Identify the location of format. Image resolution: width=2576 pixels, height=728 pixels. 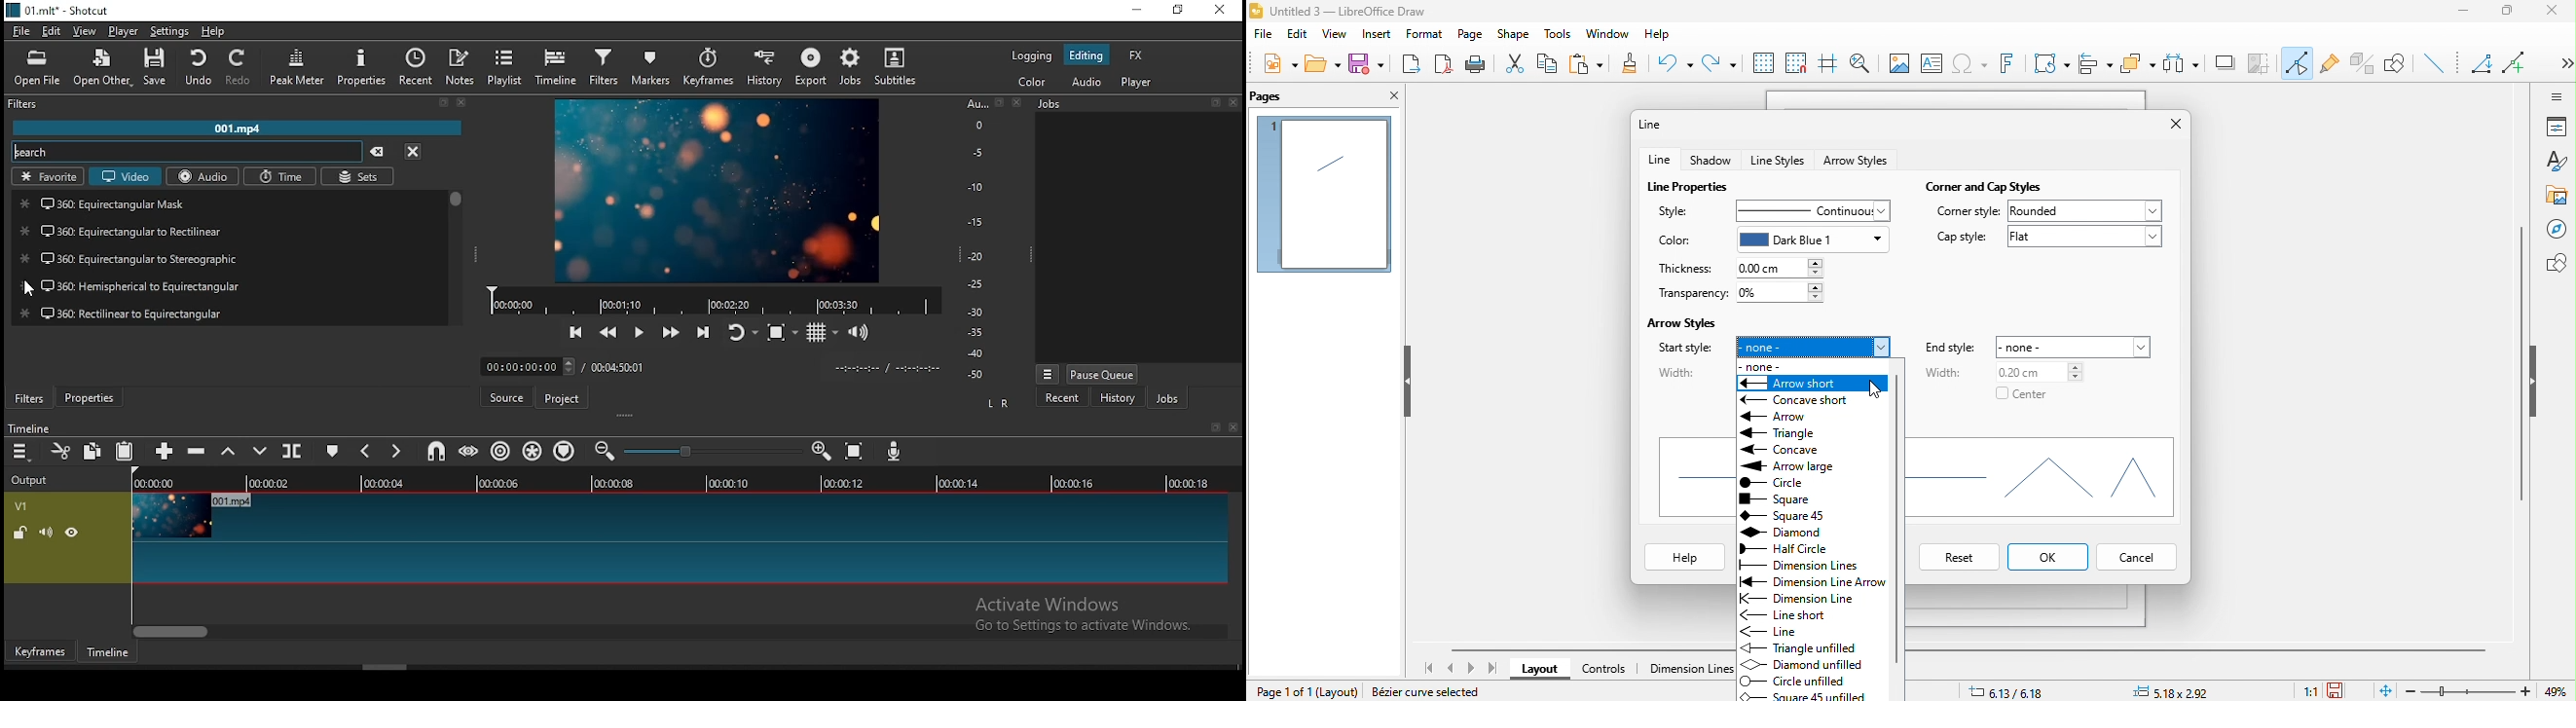
(1422, 34).